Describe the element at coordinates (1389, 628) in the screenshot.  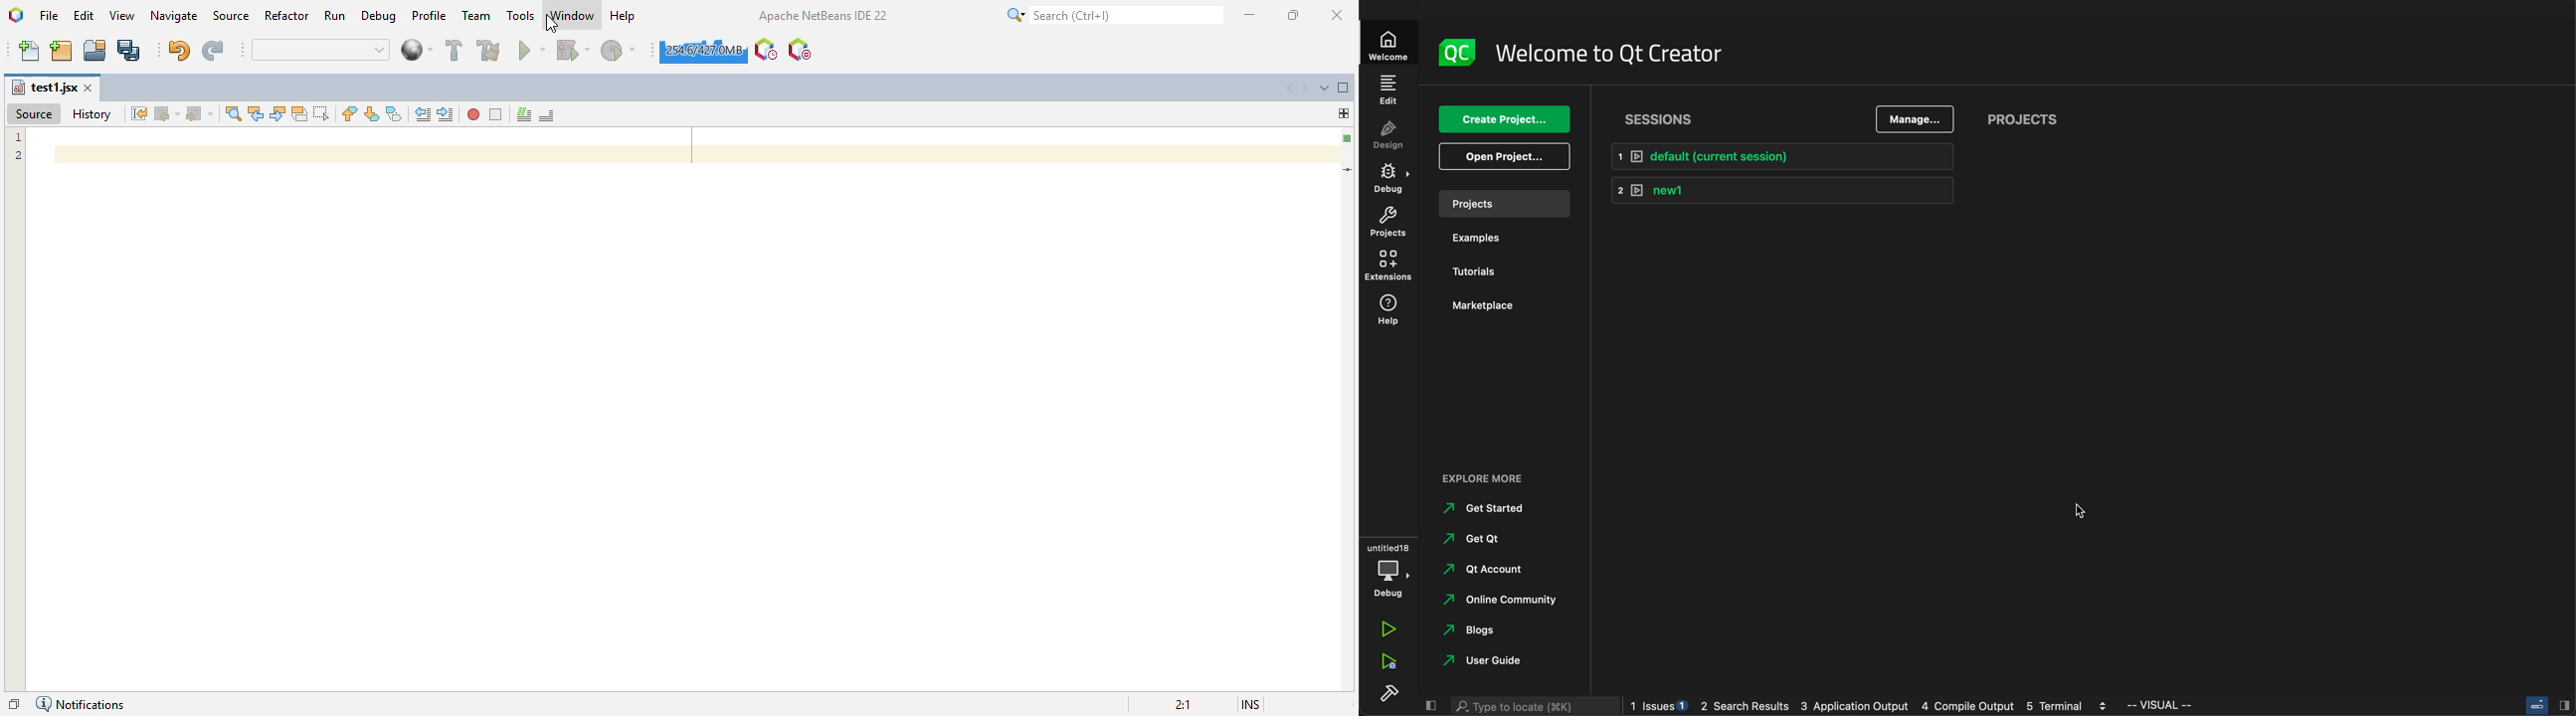
I see `run` at that location.